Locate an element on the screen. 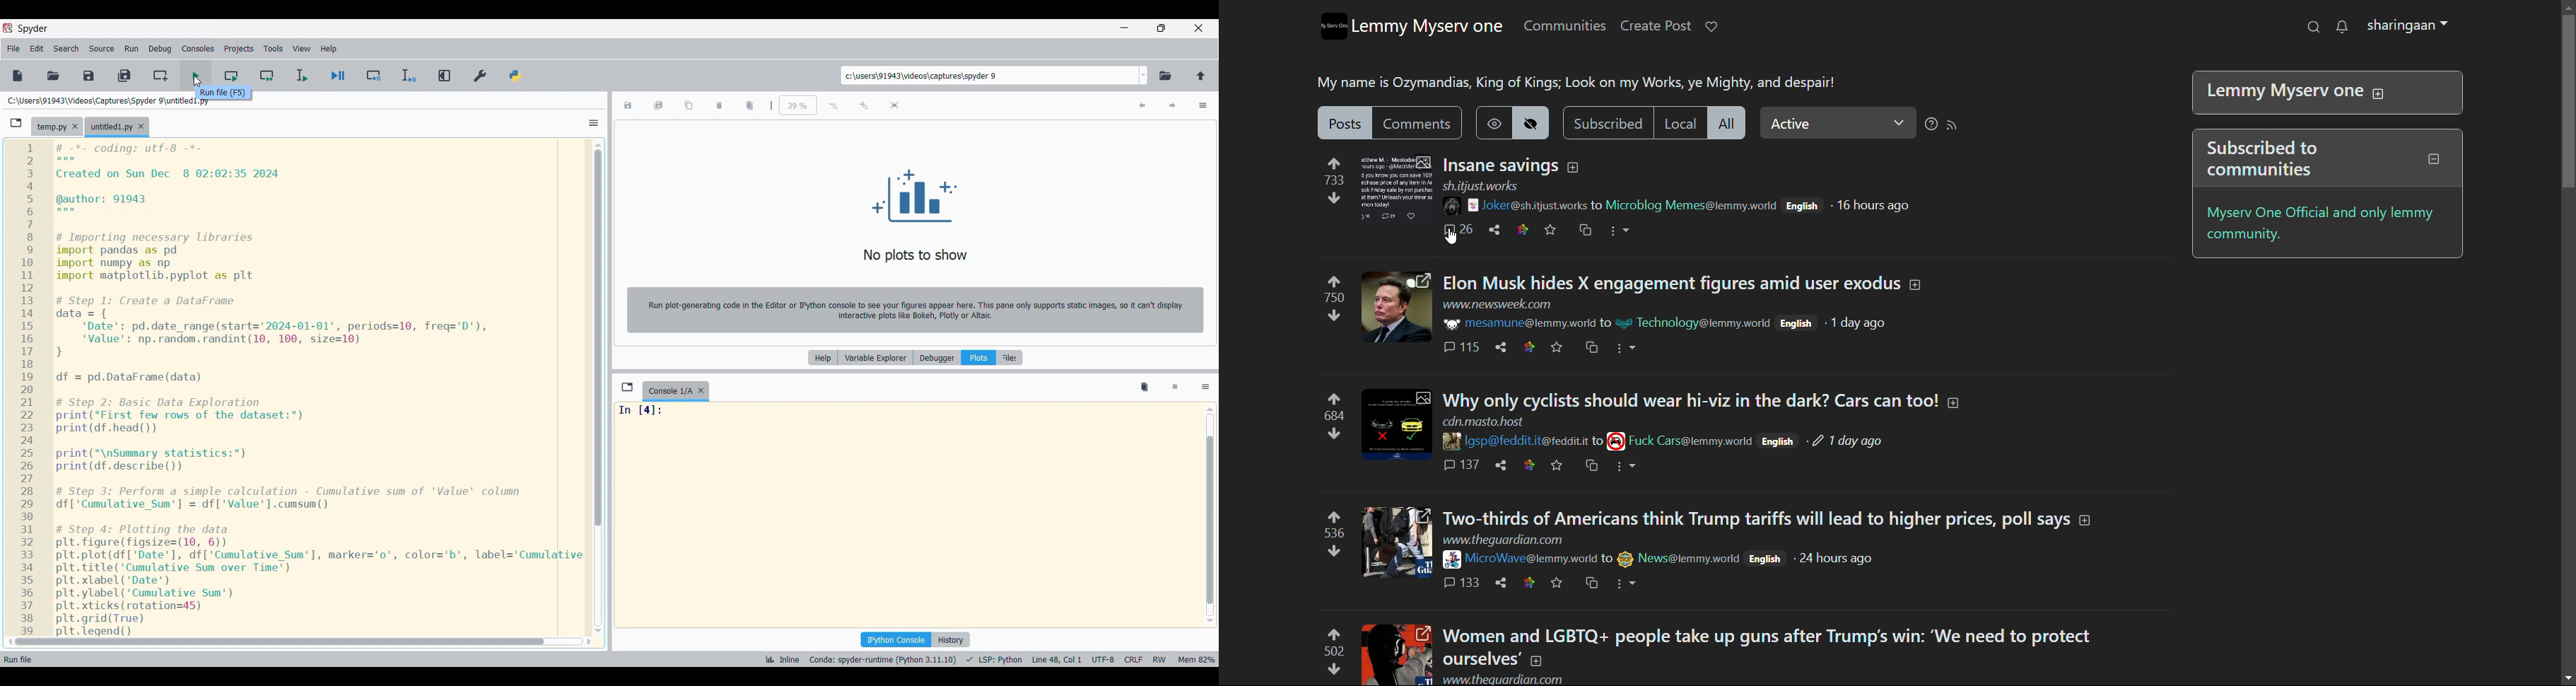 This screenshot has width=2576, height=700. Input zoom factor is located at coordinates (798, 105).